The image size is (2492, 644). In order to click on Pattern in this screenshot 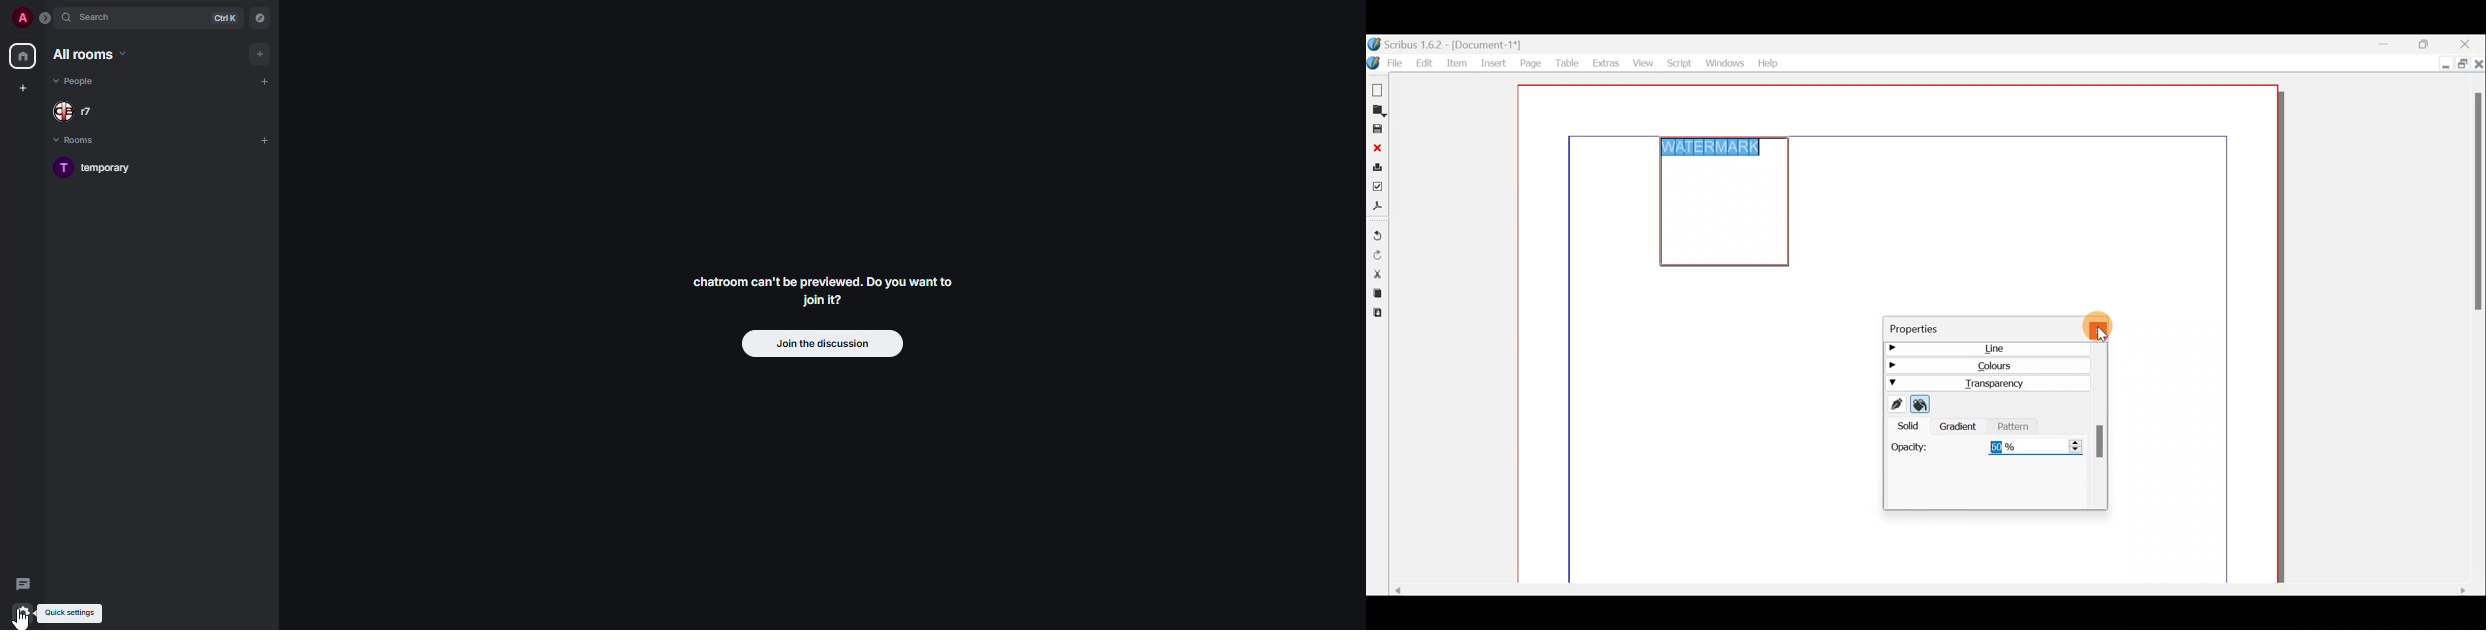, I will do `click(2015, 427)`.